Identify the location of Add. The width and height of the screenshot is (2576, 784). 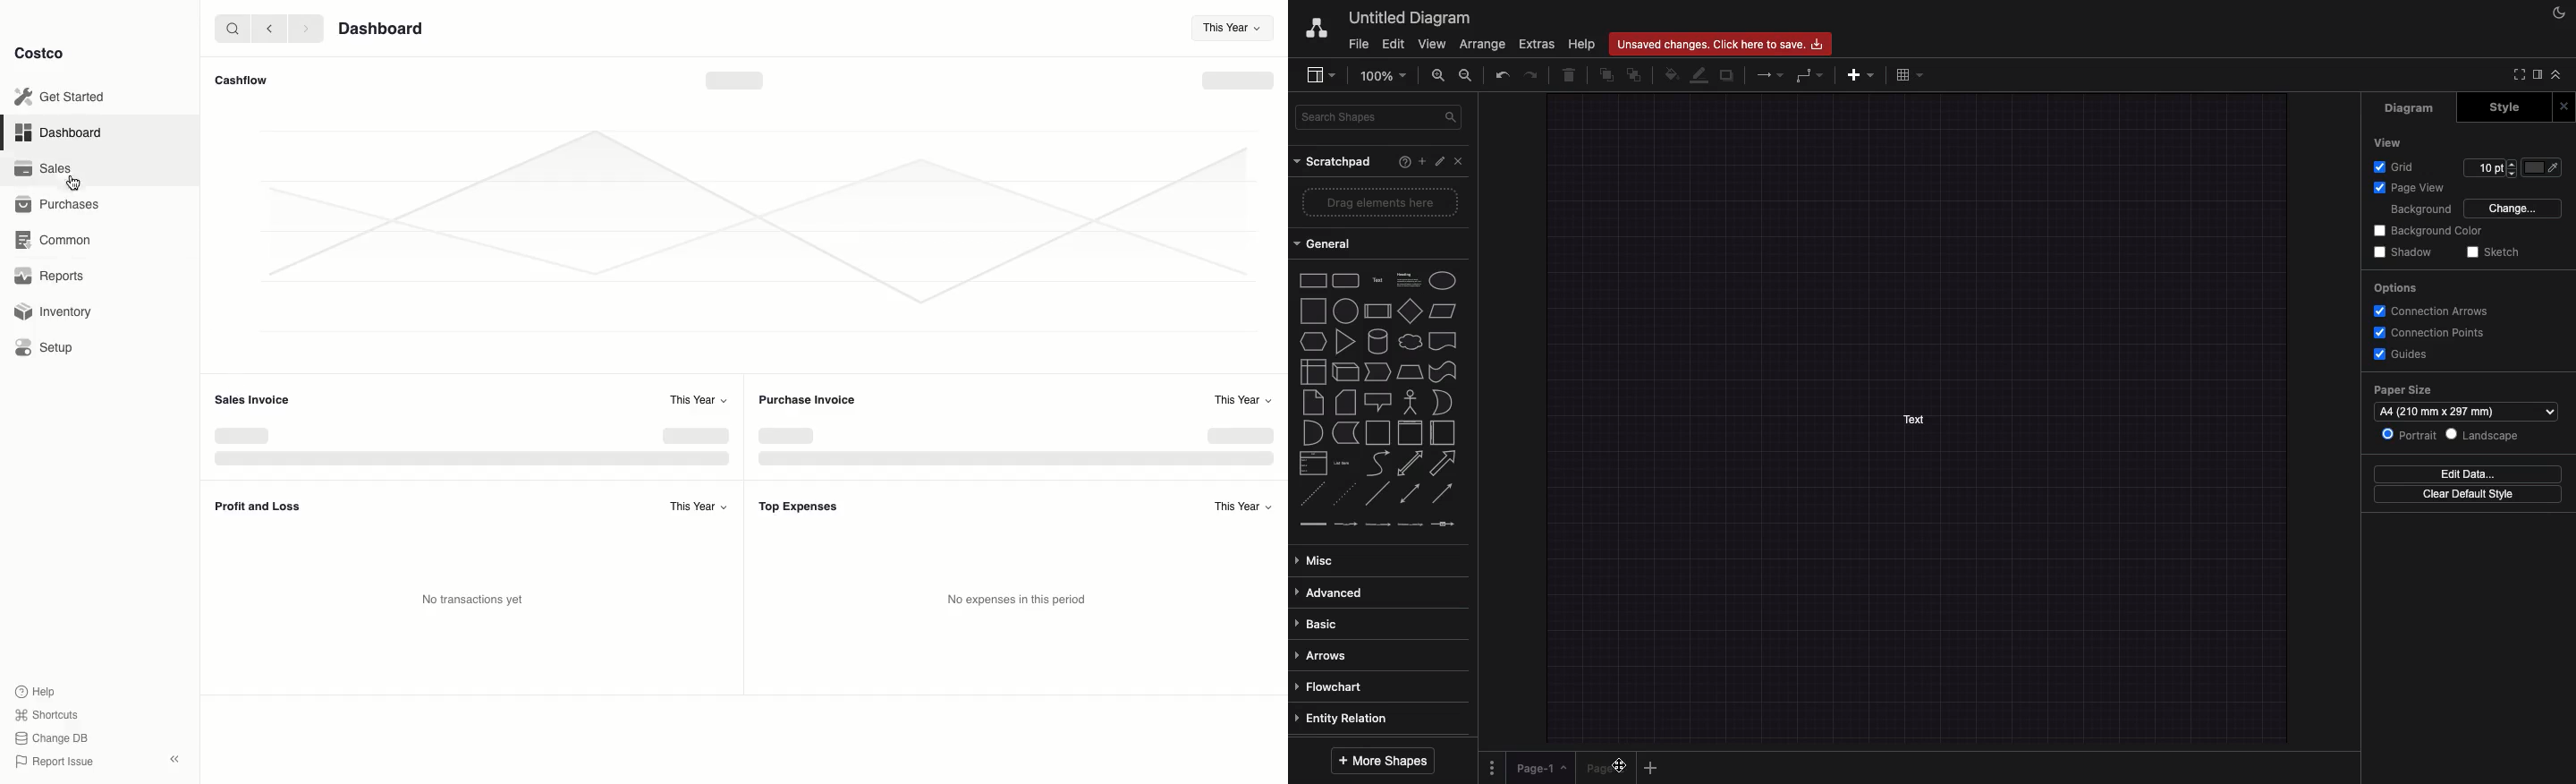
(1421, 161).